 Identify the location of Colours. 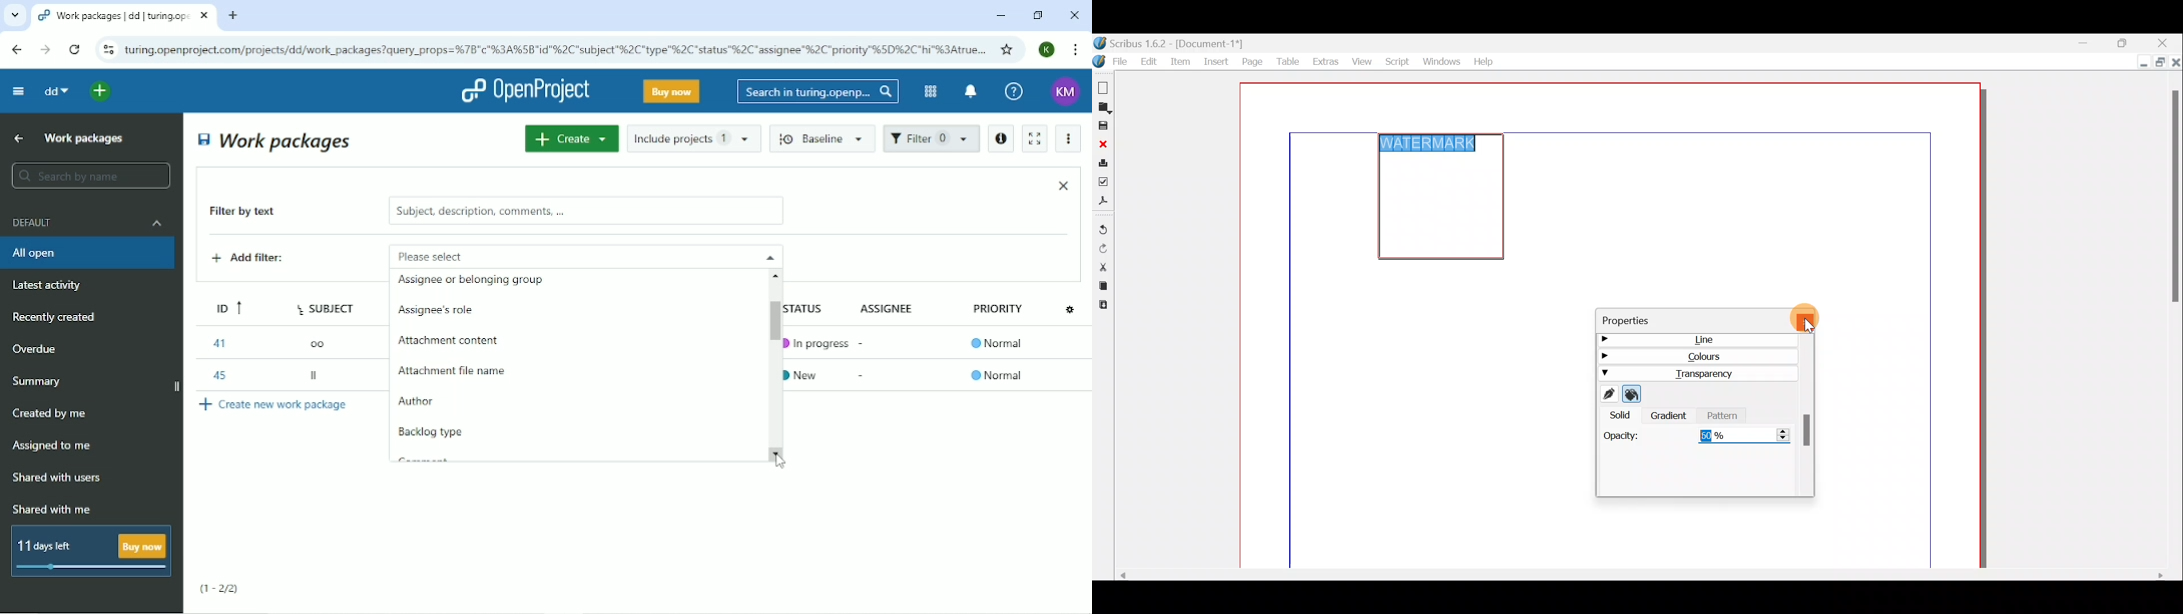
(1695, 358).